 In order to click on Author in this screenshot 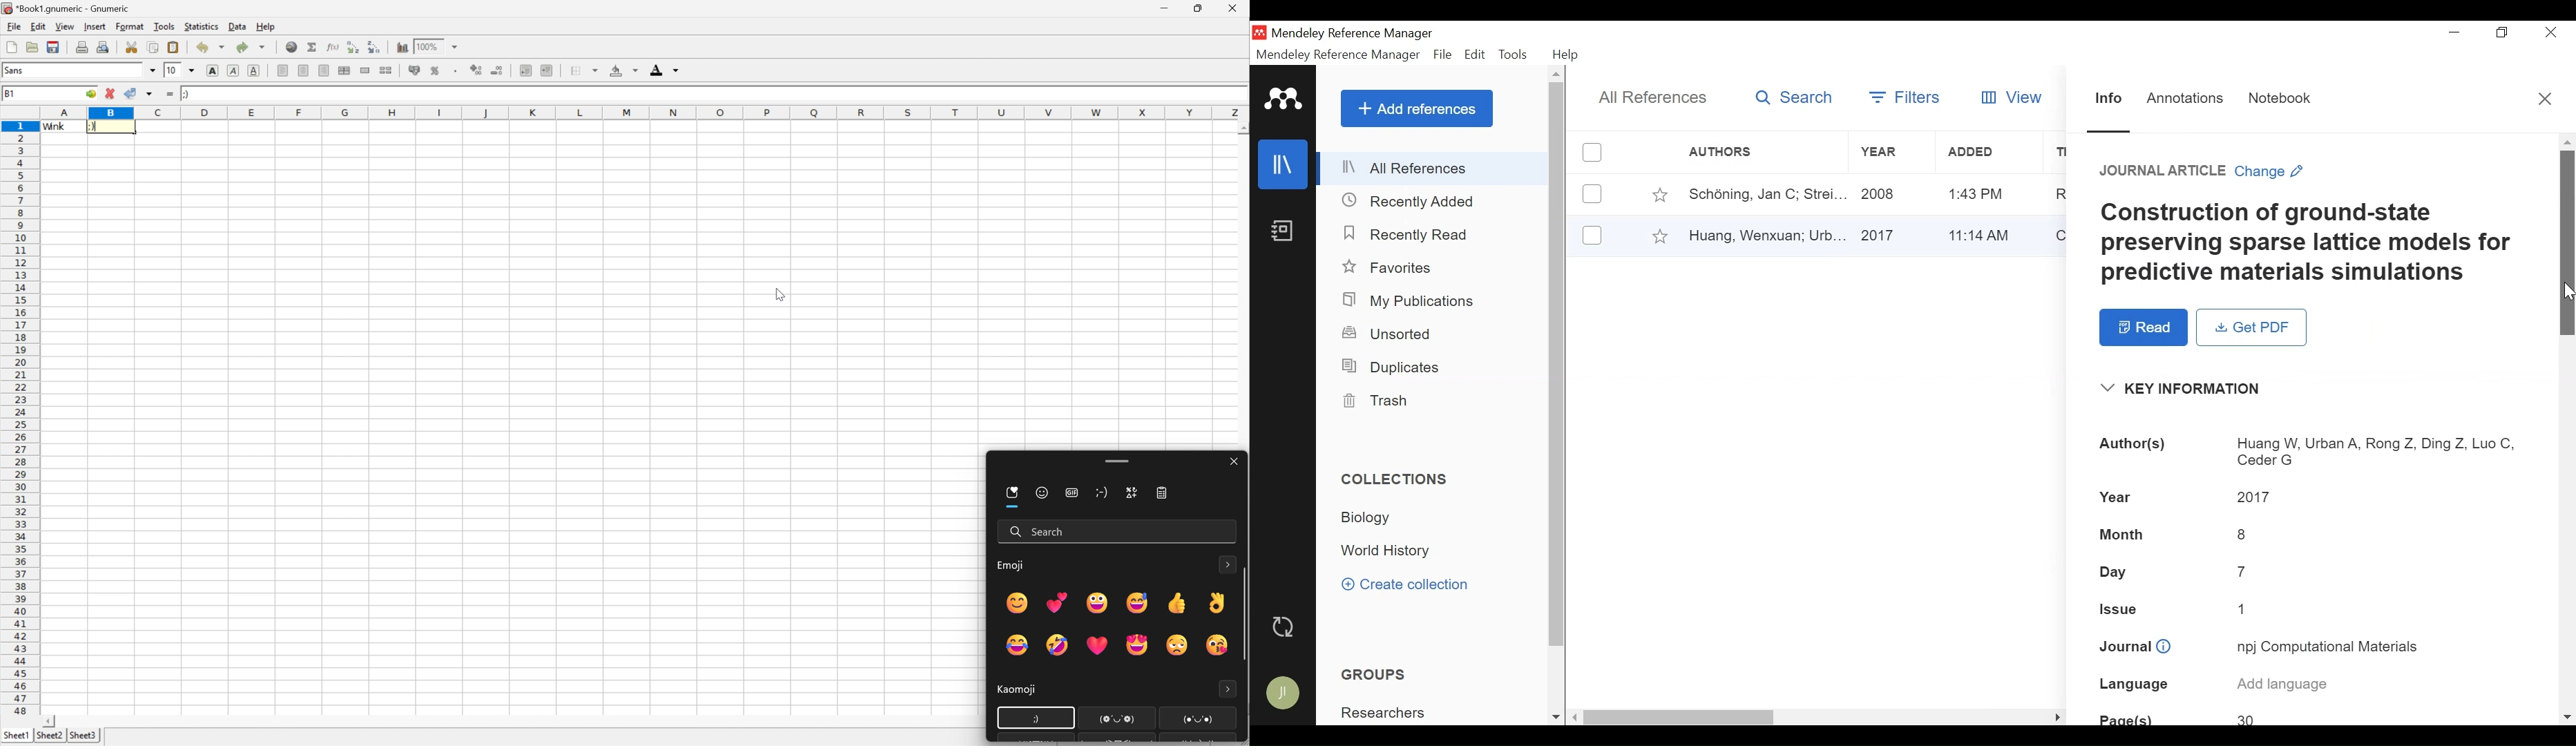, I will do `click(1765, 234)`.